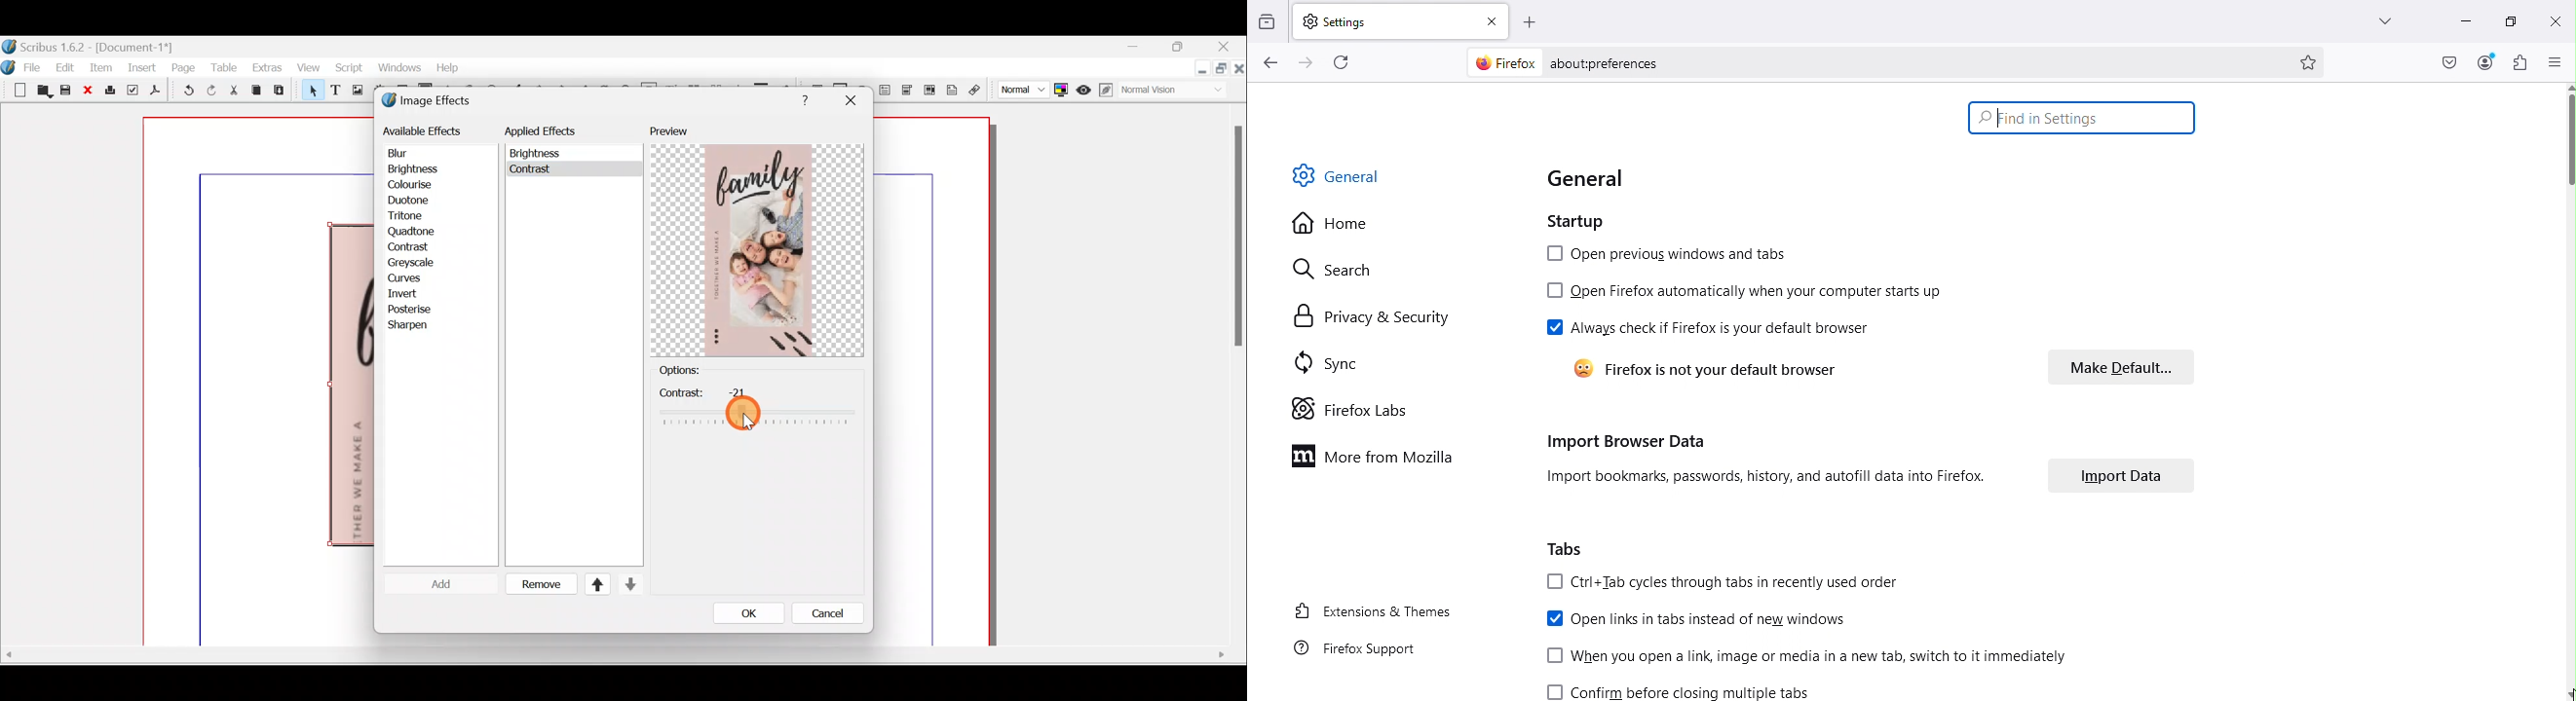 The height and width of the screenshot is (728, 2576). Describe the element at coordinates (355, 92) in the screenshot. I see `Image frame` at that location.